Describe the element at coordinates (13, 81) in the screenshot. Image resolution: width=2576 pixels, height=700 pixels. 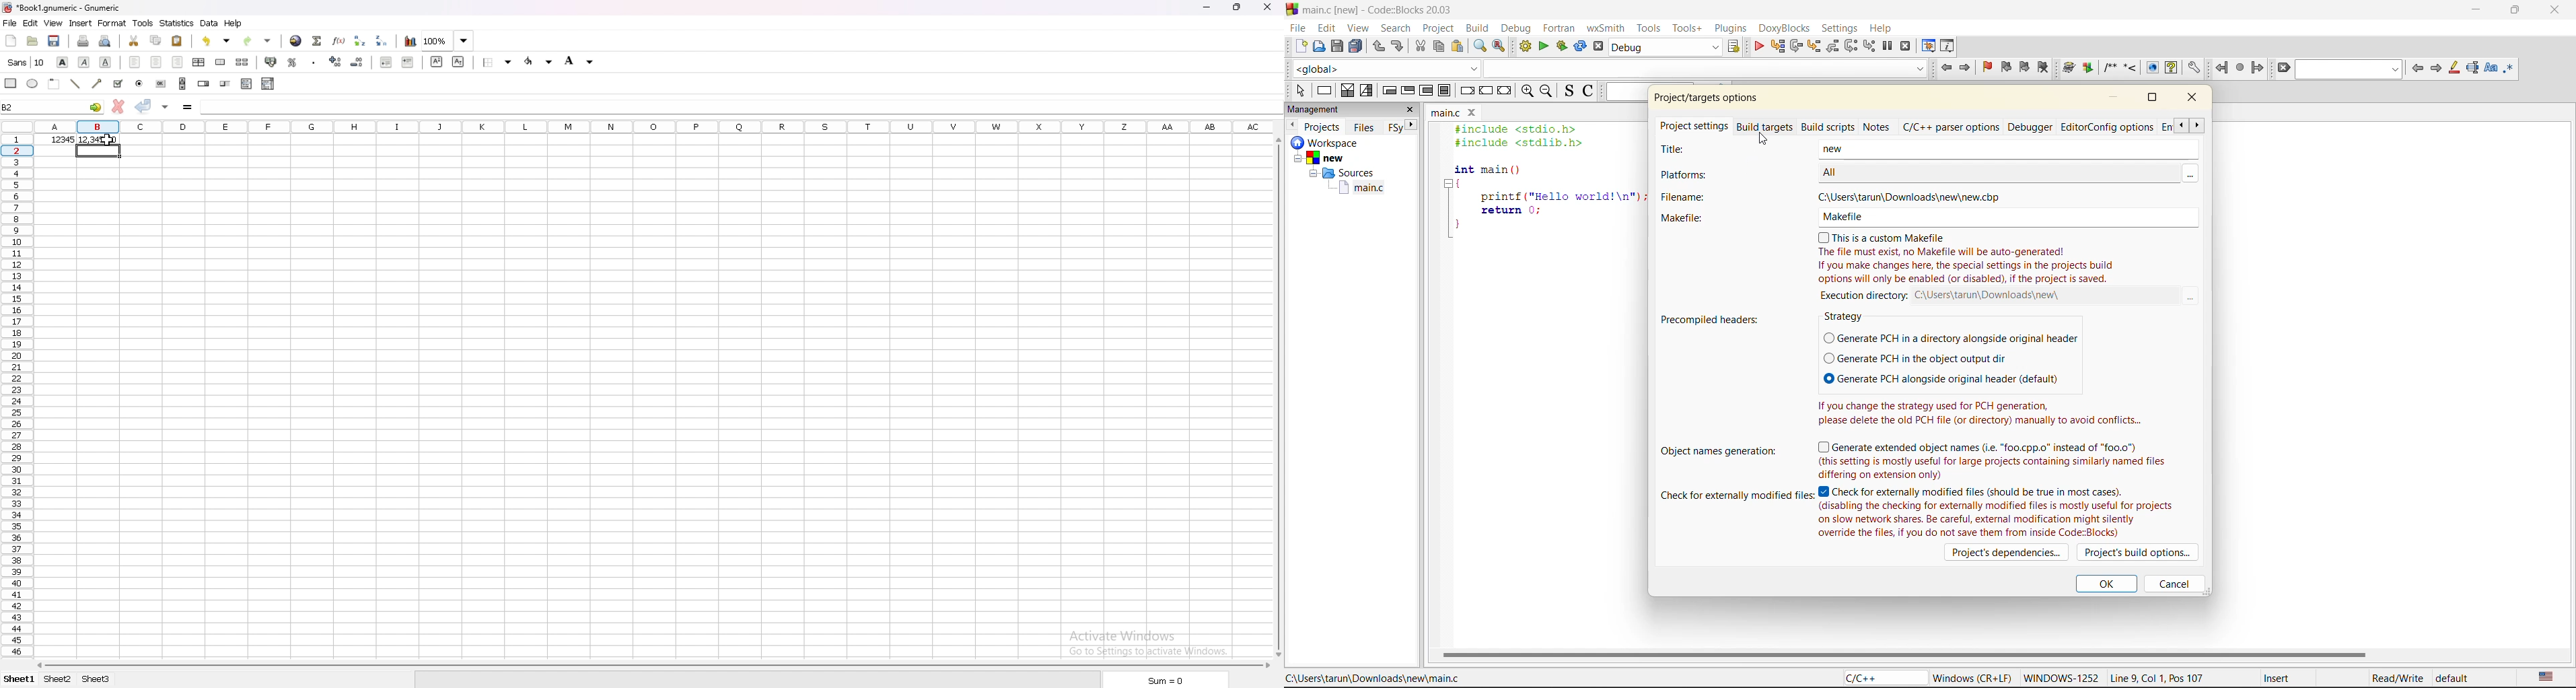
I see `rectangle` at that location.